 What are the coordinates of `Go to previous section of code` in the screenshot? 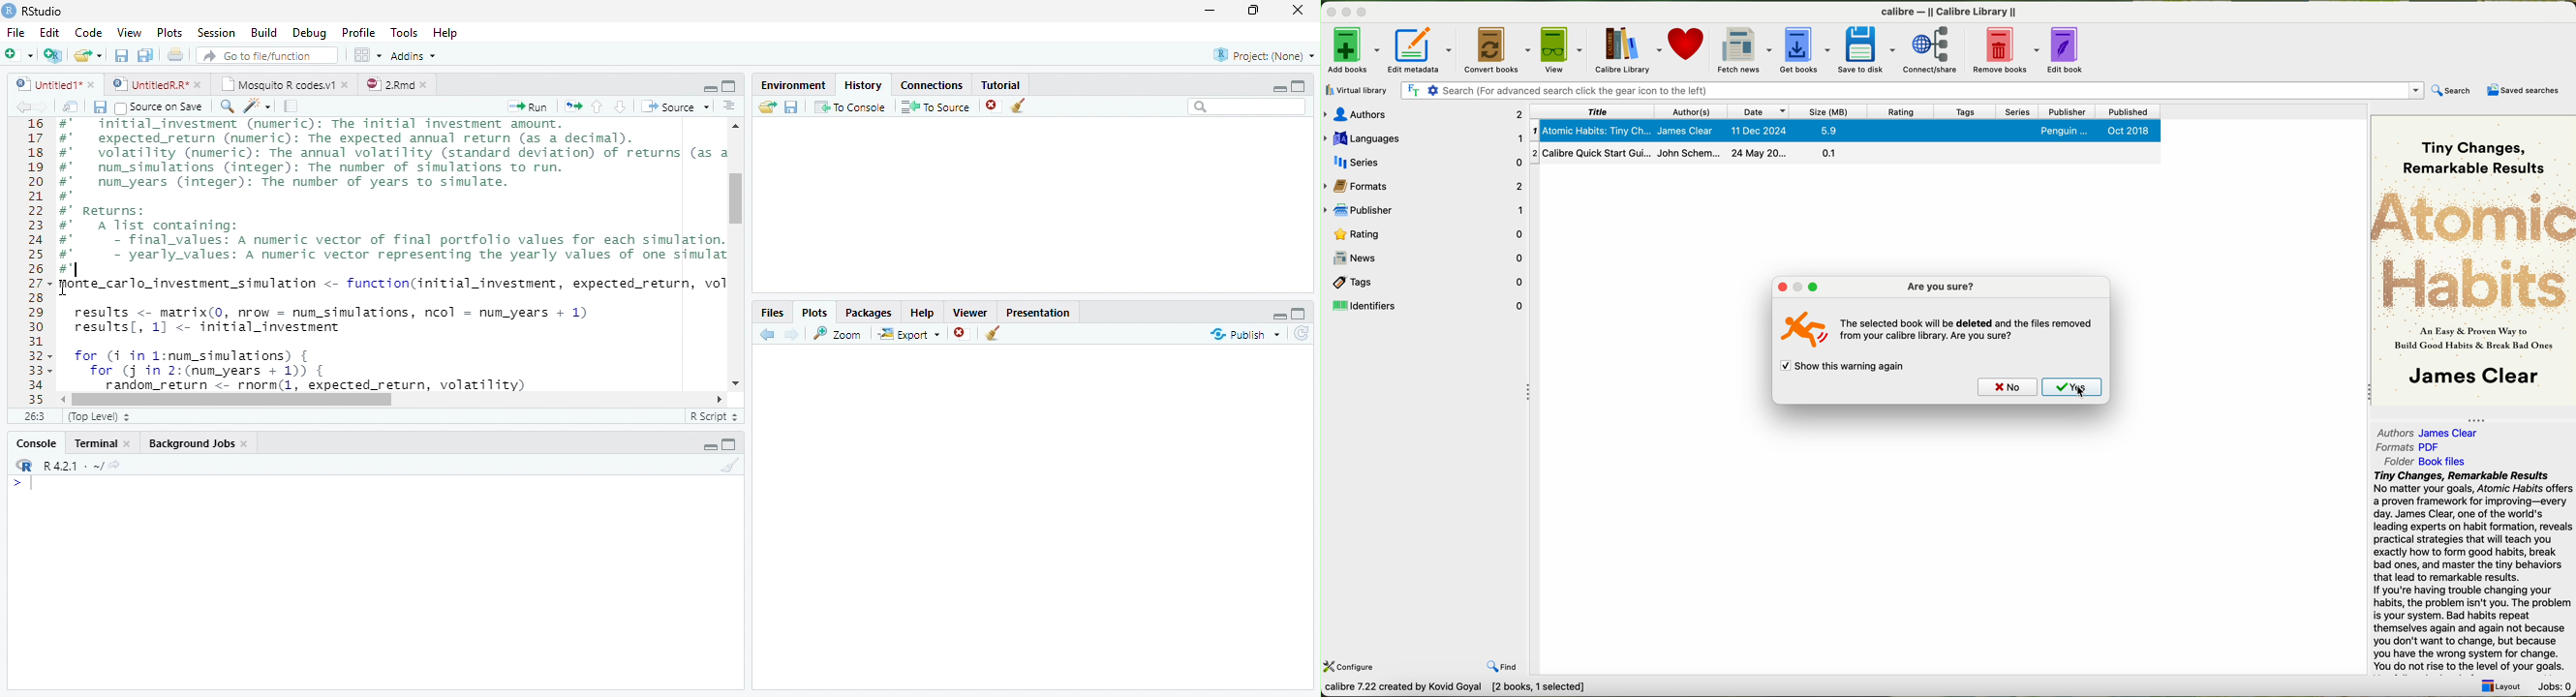 It's located at (598, 108).